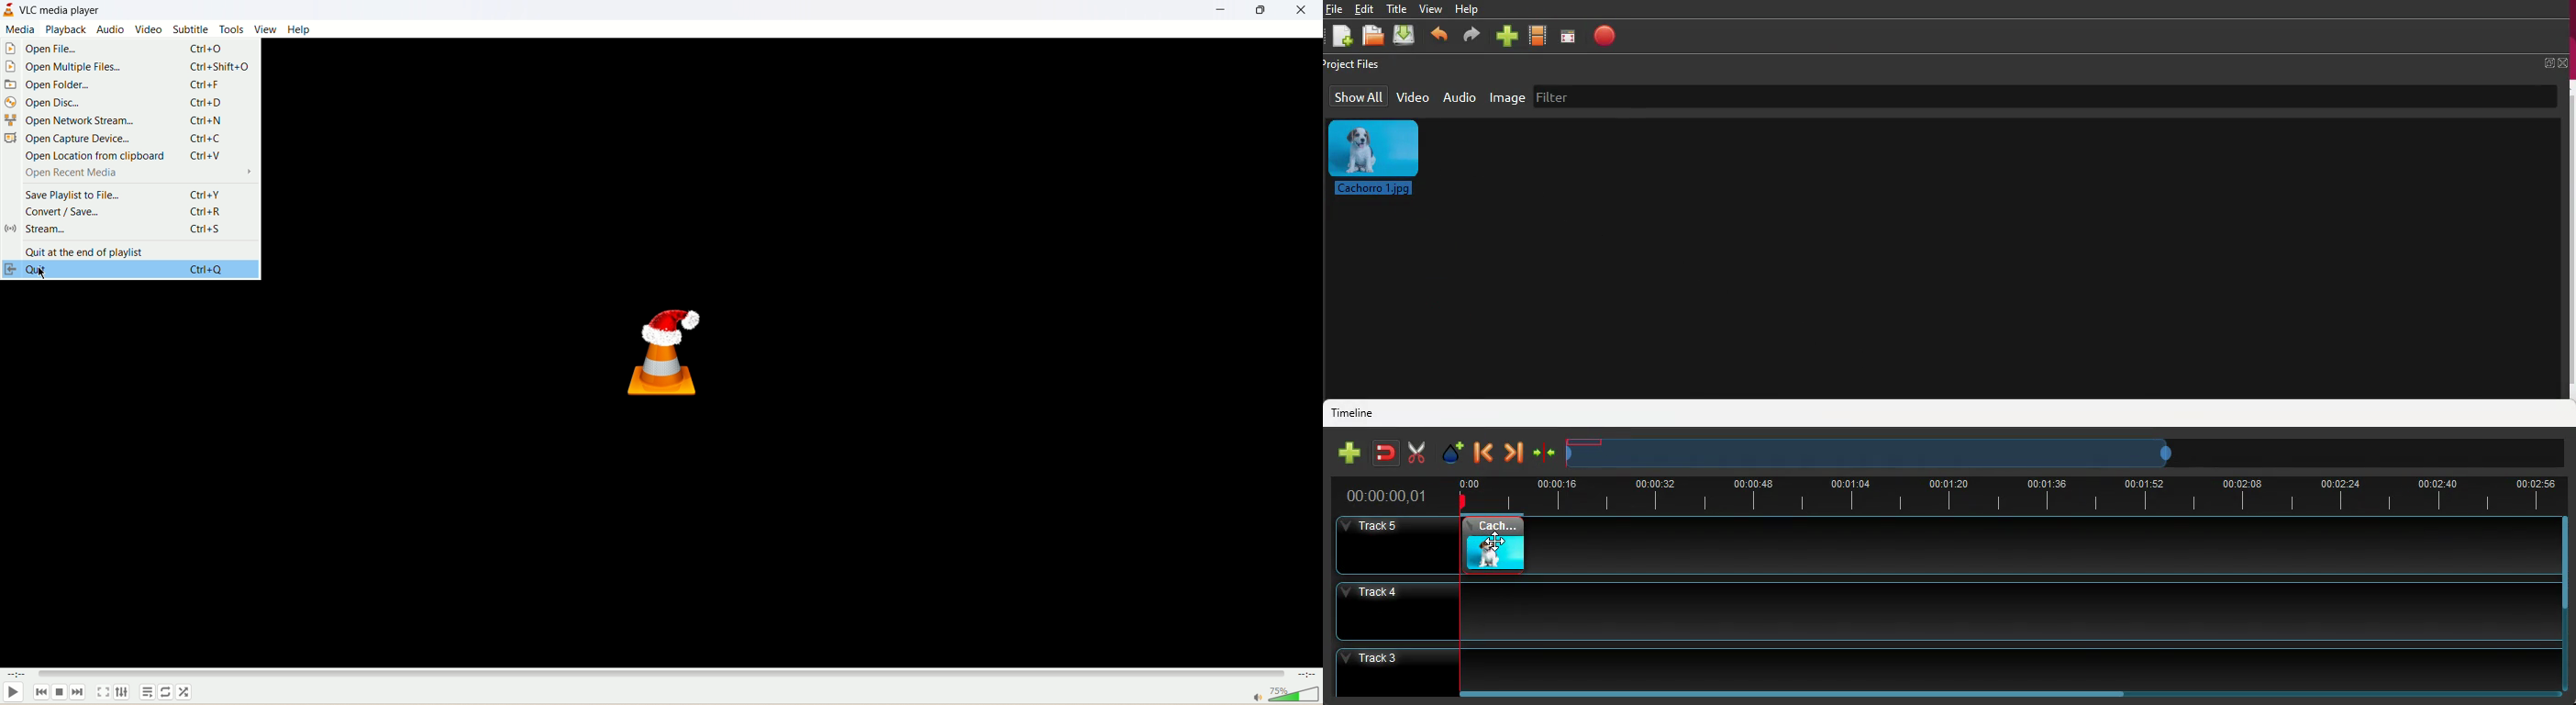 This screenshot has width=2576, height=728. Describe the element at coordinates (79, 693) in the screenshot. I see `next` at that location.